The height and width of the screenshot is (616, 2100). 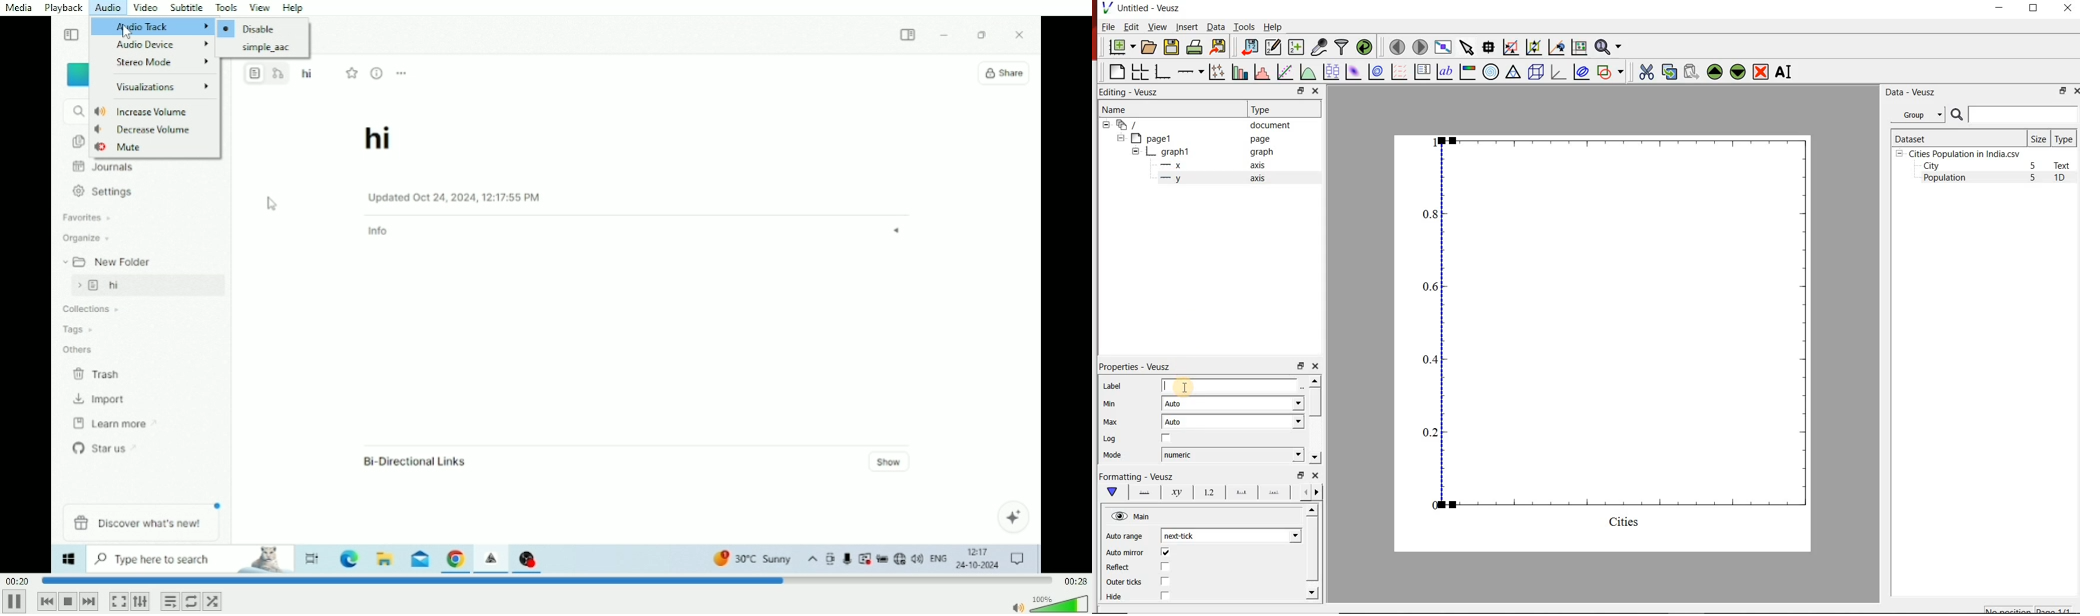 What do you see at coordinates (1200, 124) in the screenshot?
I see `document` at bounding box center [1200, 124].